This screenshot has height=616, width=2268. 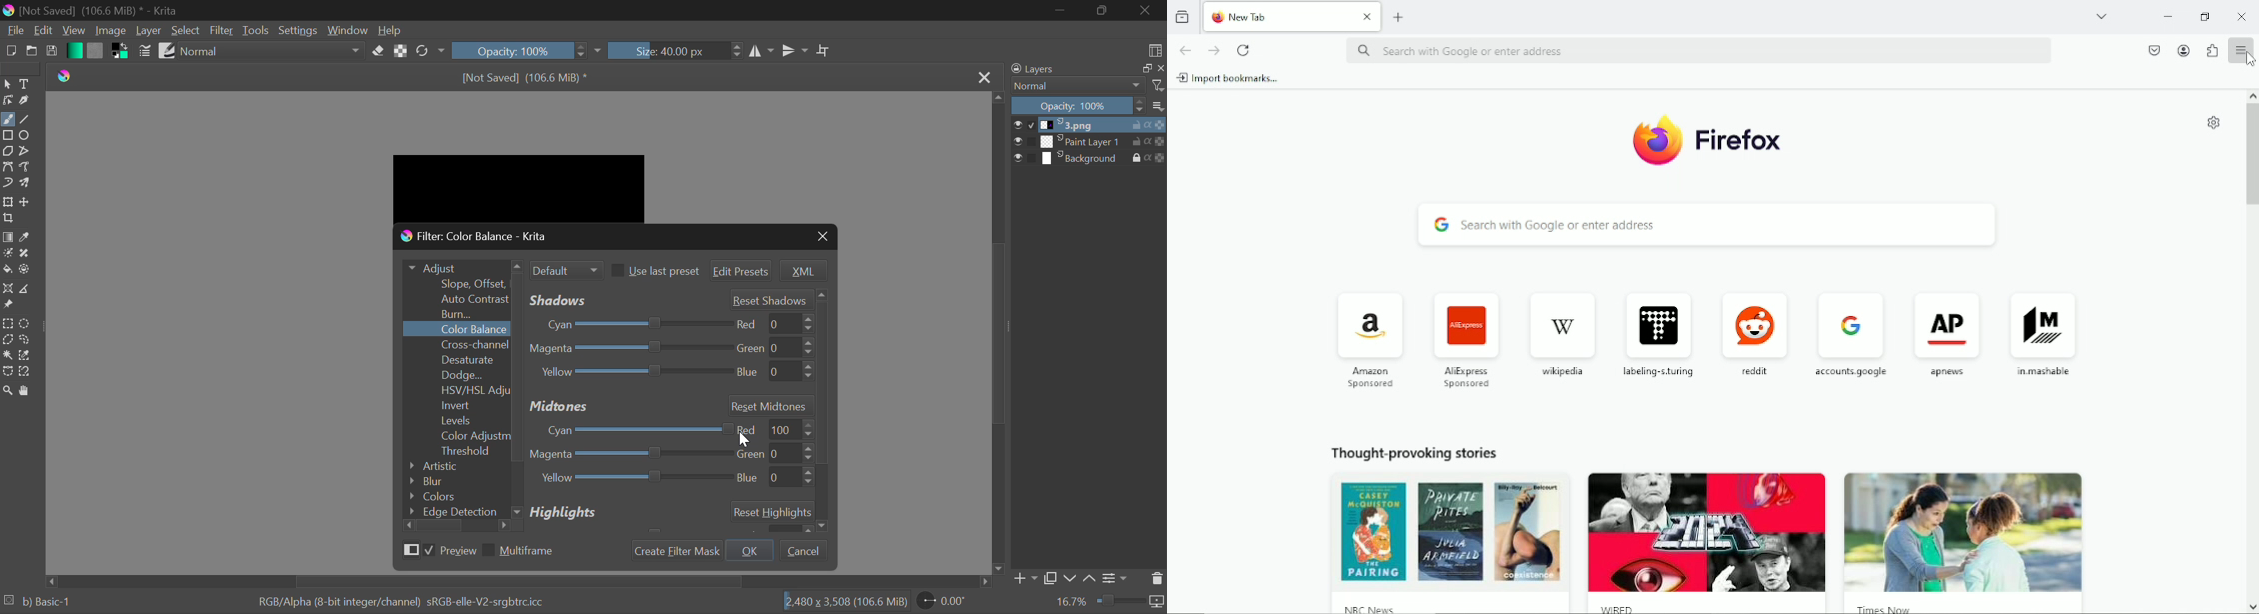 What do you see at coordinates (2205, 16) in the screenshot?
I see `Restore down` at bounding box center [2205, 16].